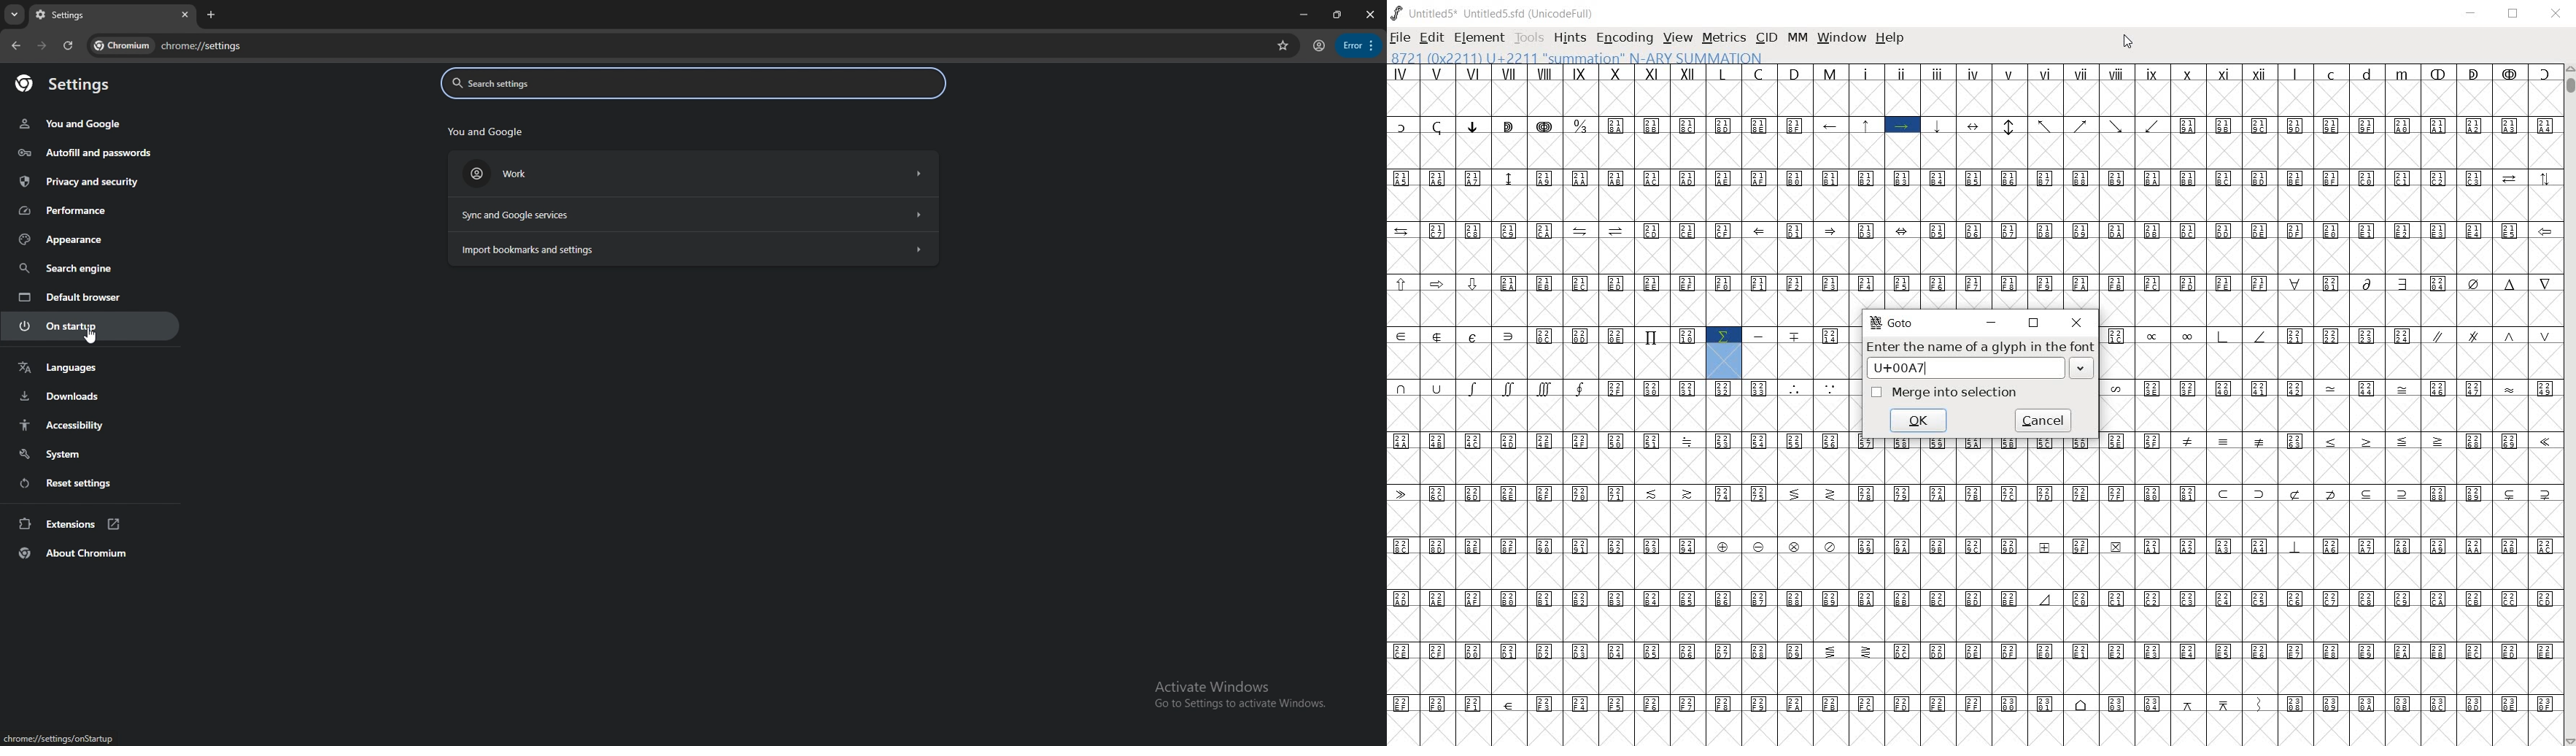 This screenshot has width=2576, height=756. Describe the element at coordinates (1994, 322) in the screenshot. I see `minimize` at that location.